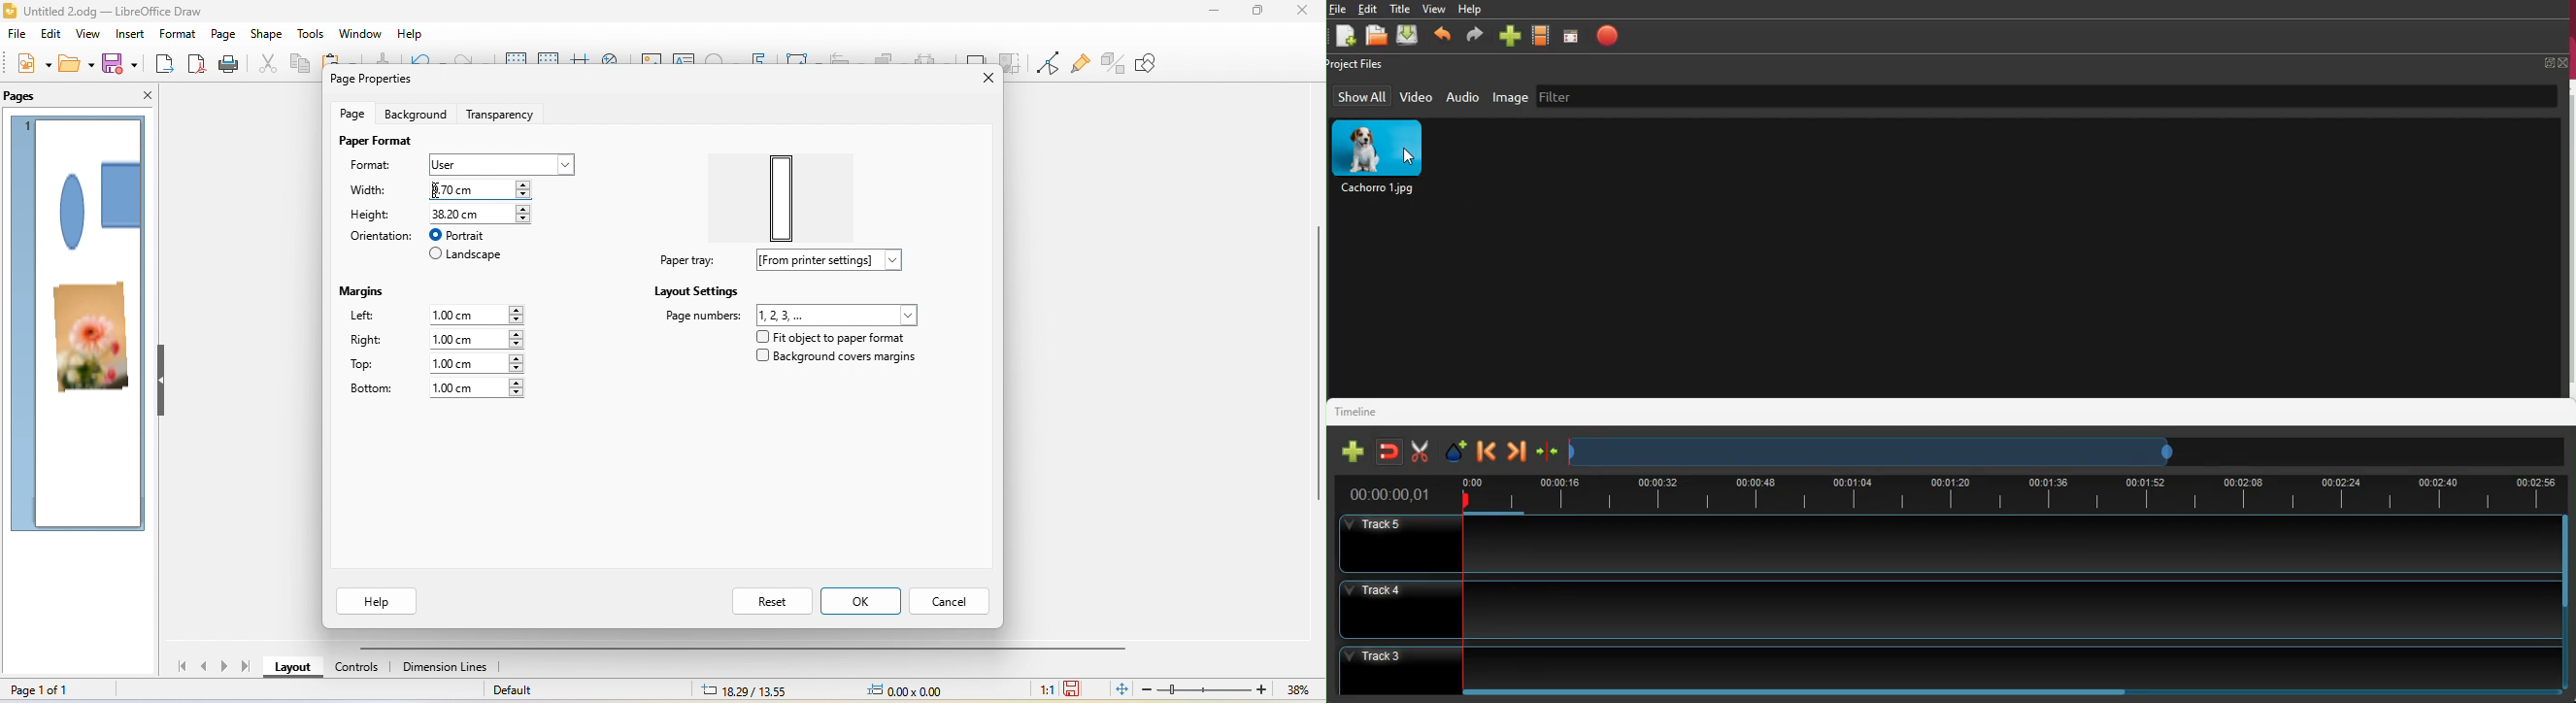 This screenshot has width=2576, height=728. What do you see at coordinates (411, 35) in the screenshot?
I see `help` at bounding box center [411, 35].